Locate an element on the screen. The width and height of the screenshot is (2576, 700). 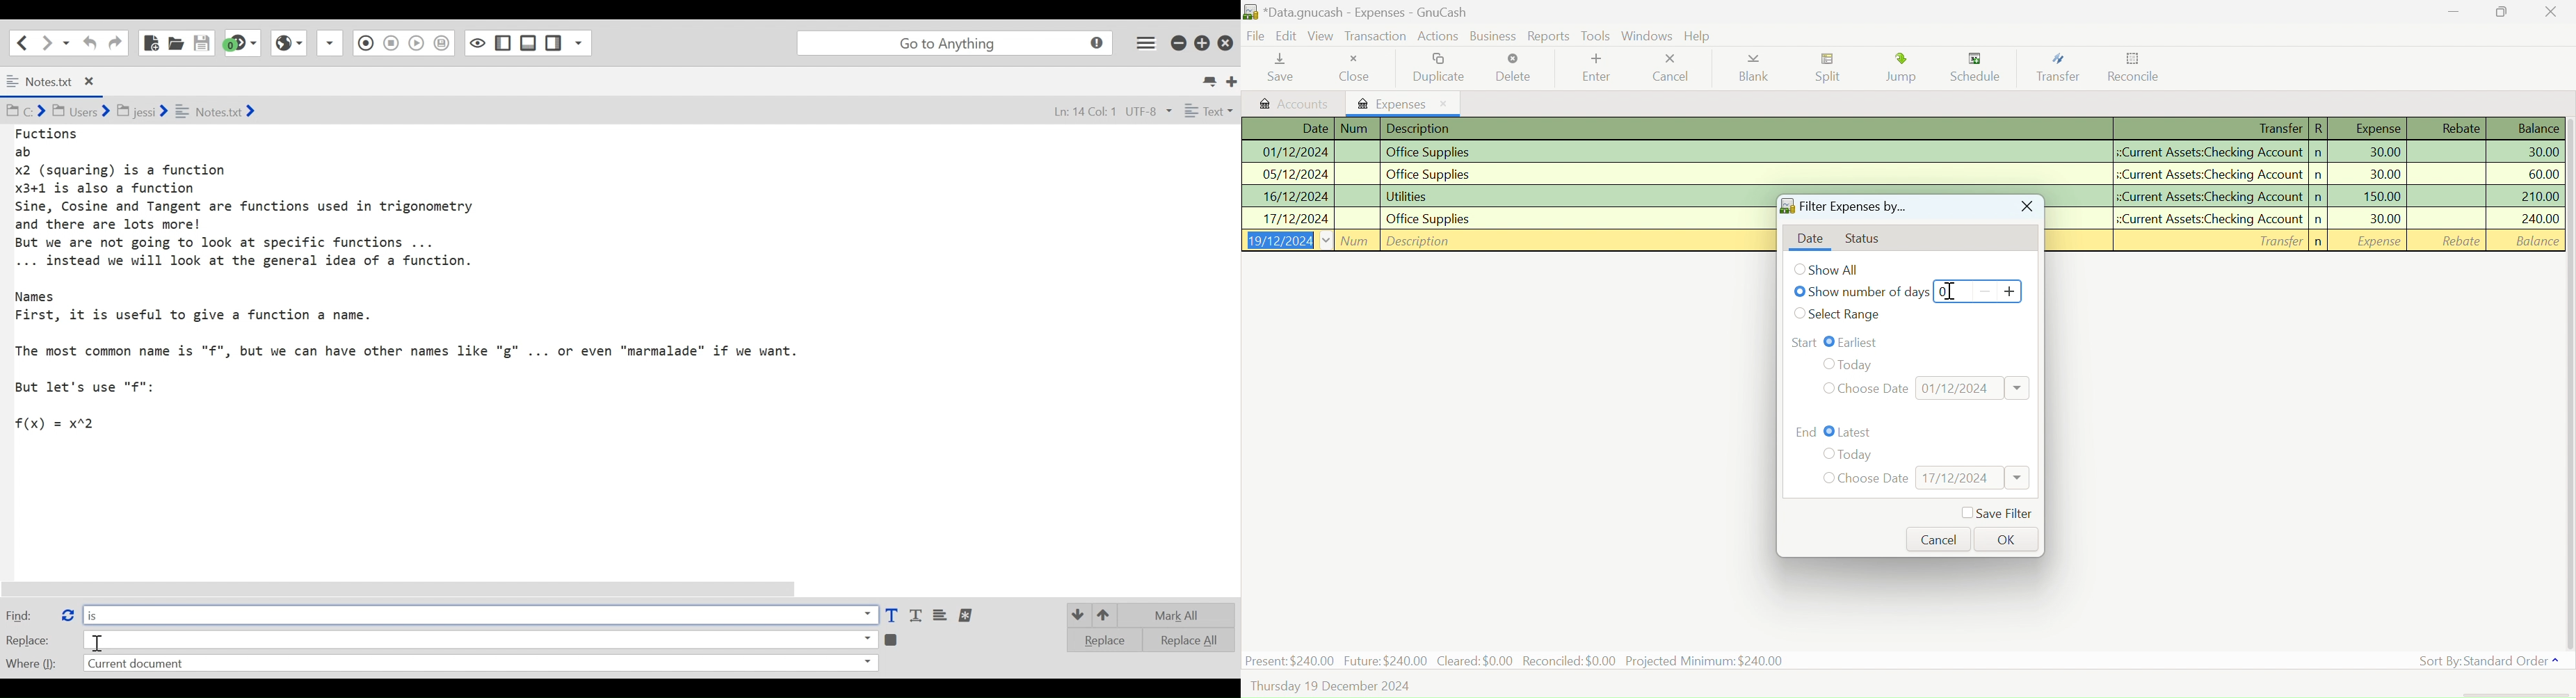
Save is located at coordinates (1278, 69).